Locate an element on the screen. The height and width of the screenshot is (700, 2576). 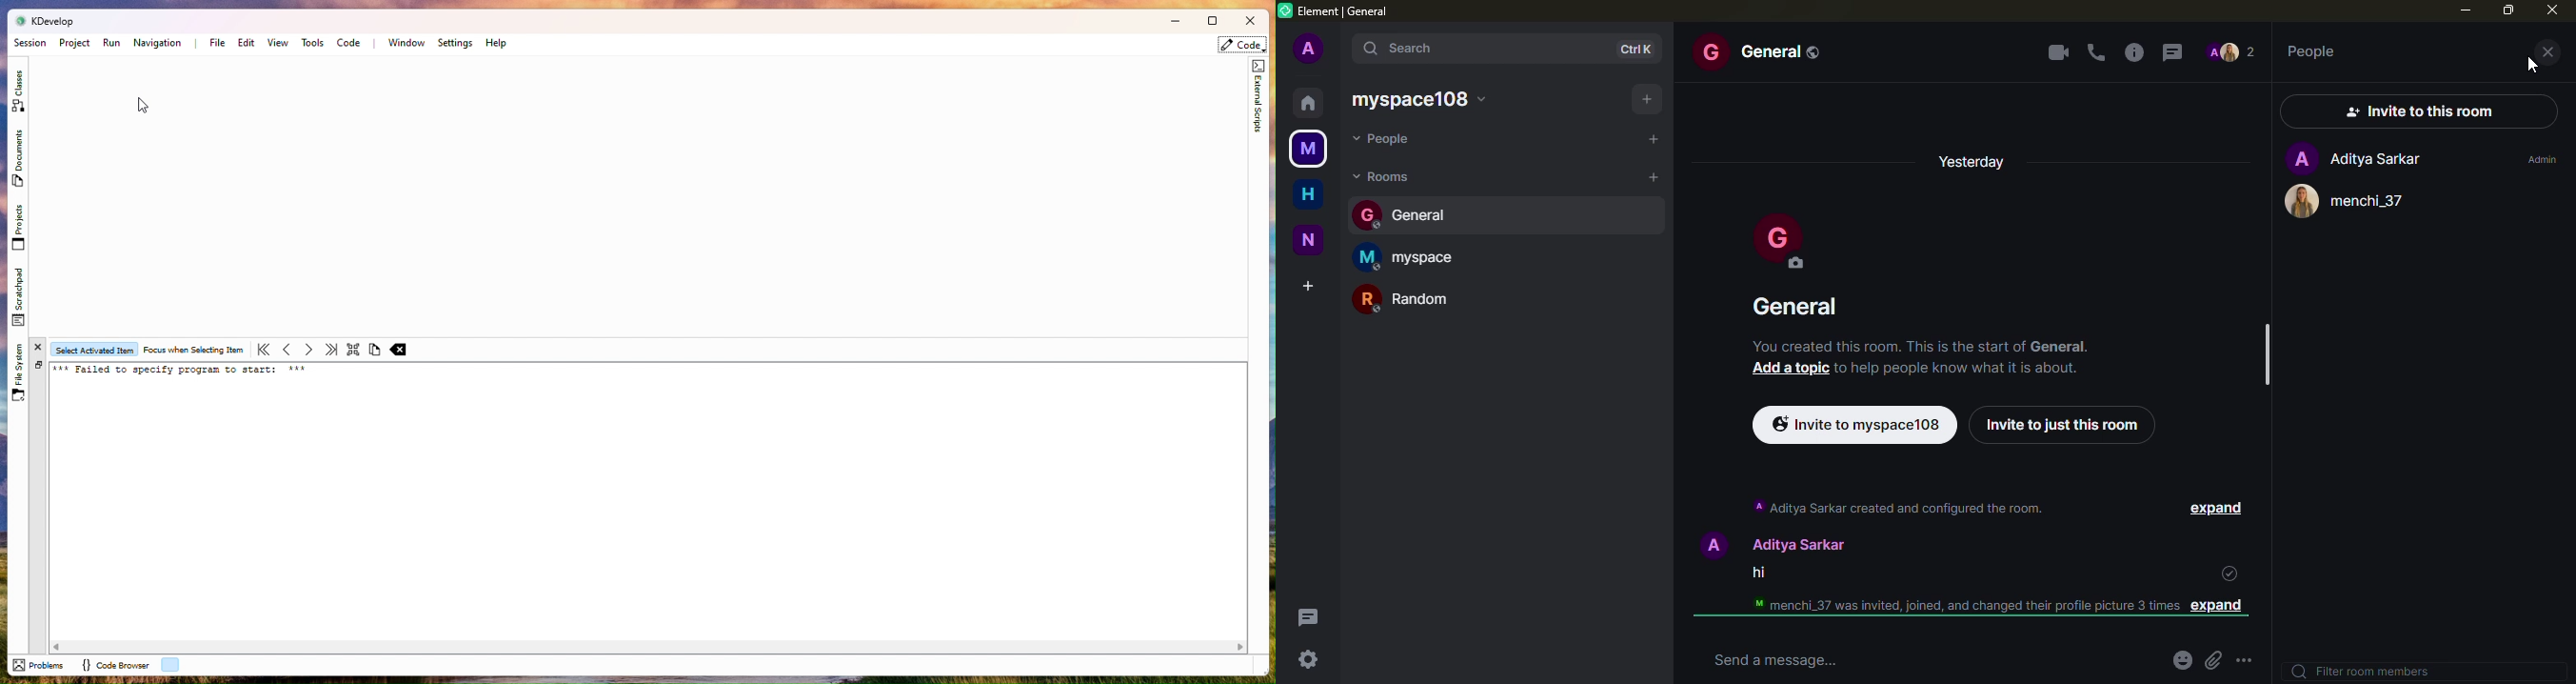
video call is located at coordinates (2059, 52).